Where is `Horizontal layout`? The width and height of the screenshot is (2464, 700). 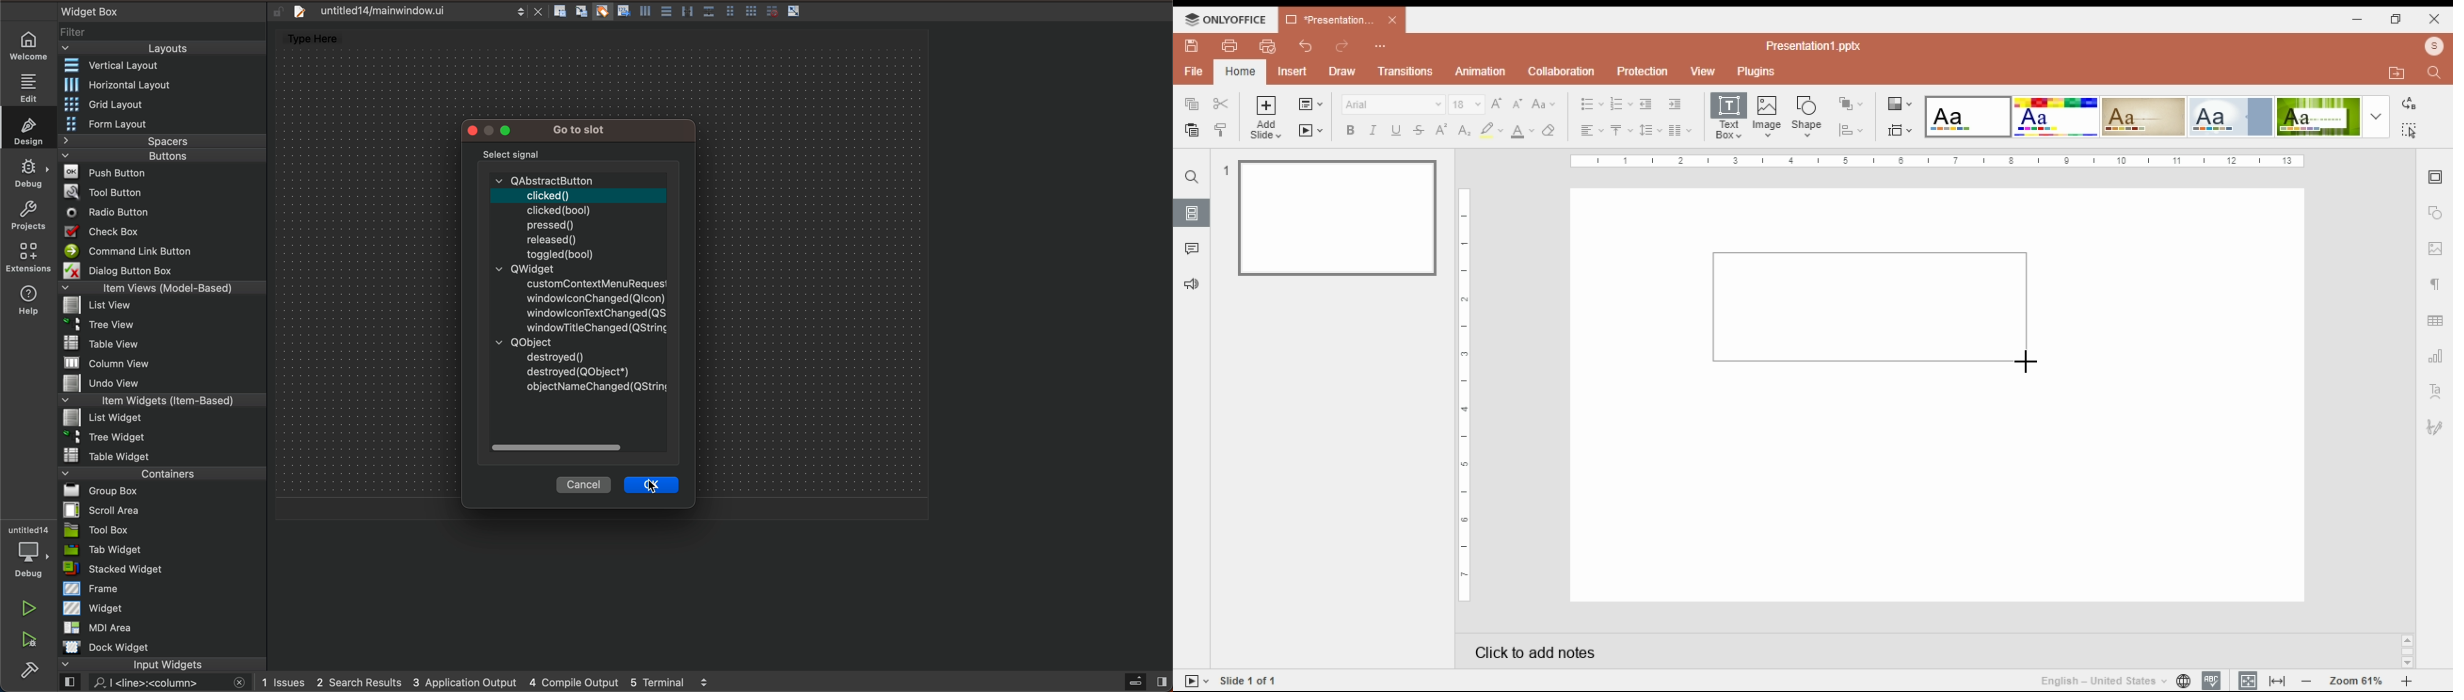 Horizontal layout is located at coordinates (166, 86).